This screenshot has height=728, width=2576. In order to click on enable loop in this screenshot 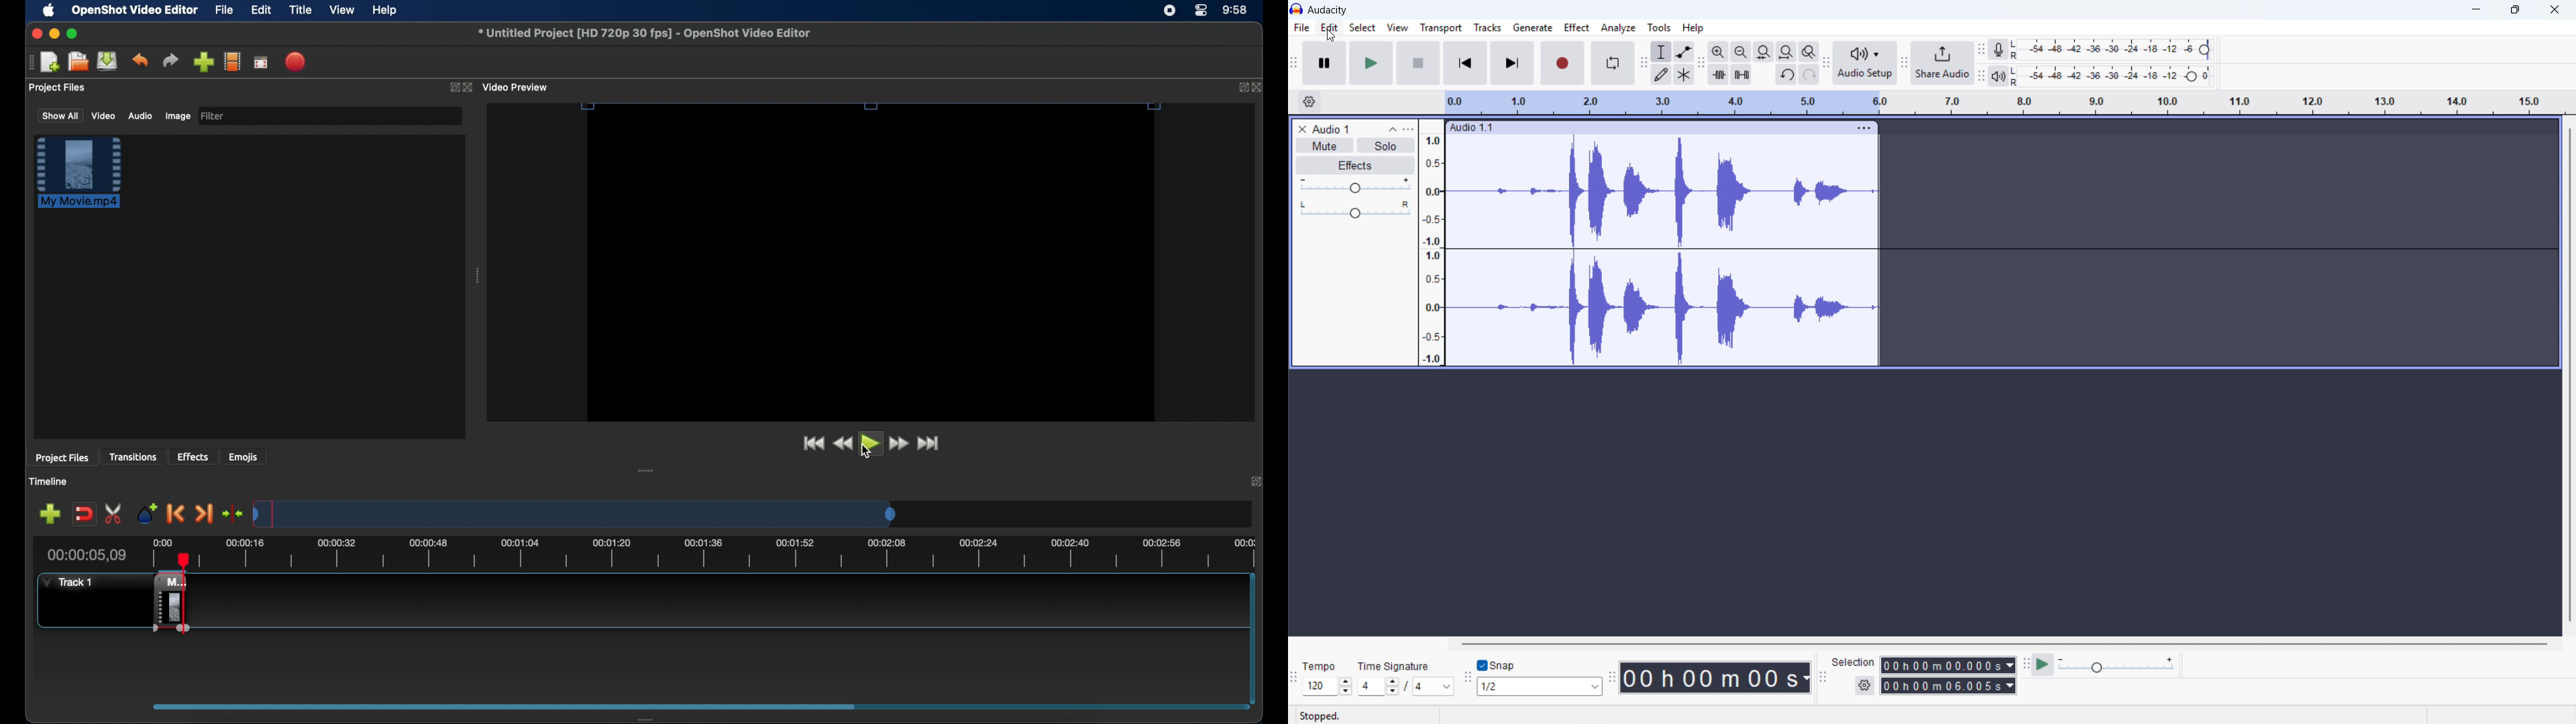, I will do `click(1614, 63)`.